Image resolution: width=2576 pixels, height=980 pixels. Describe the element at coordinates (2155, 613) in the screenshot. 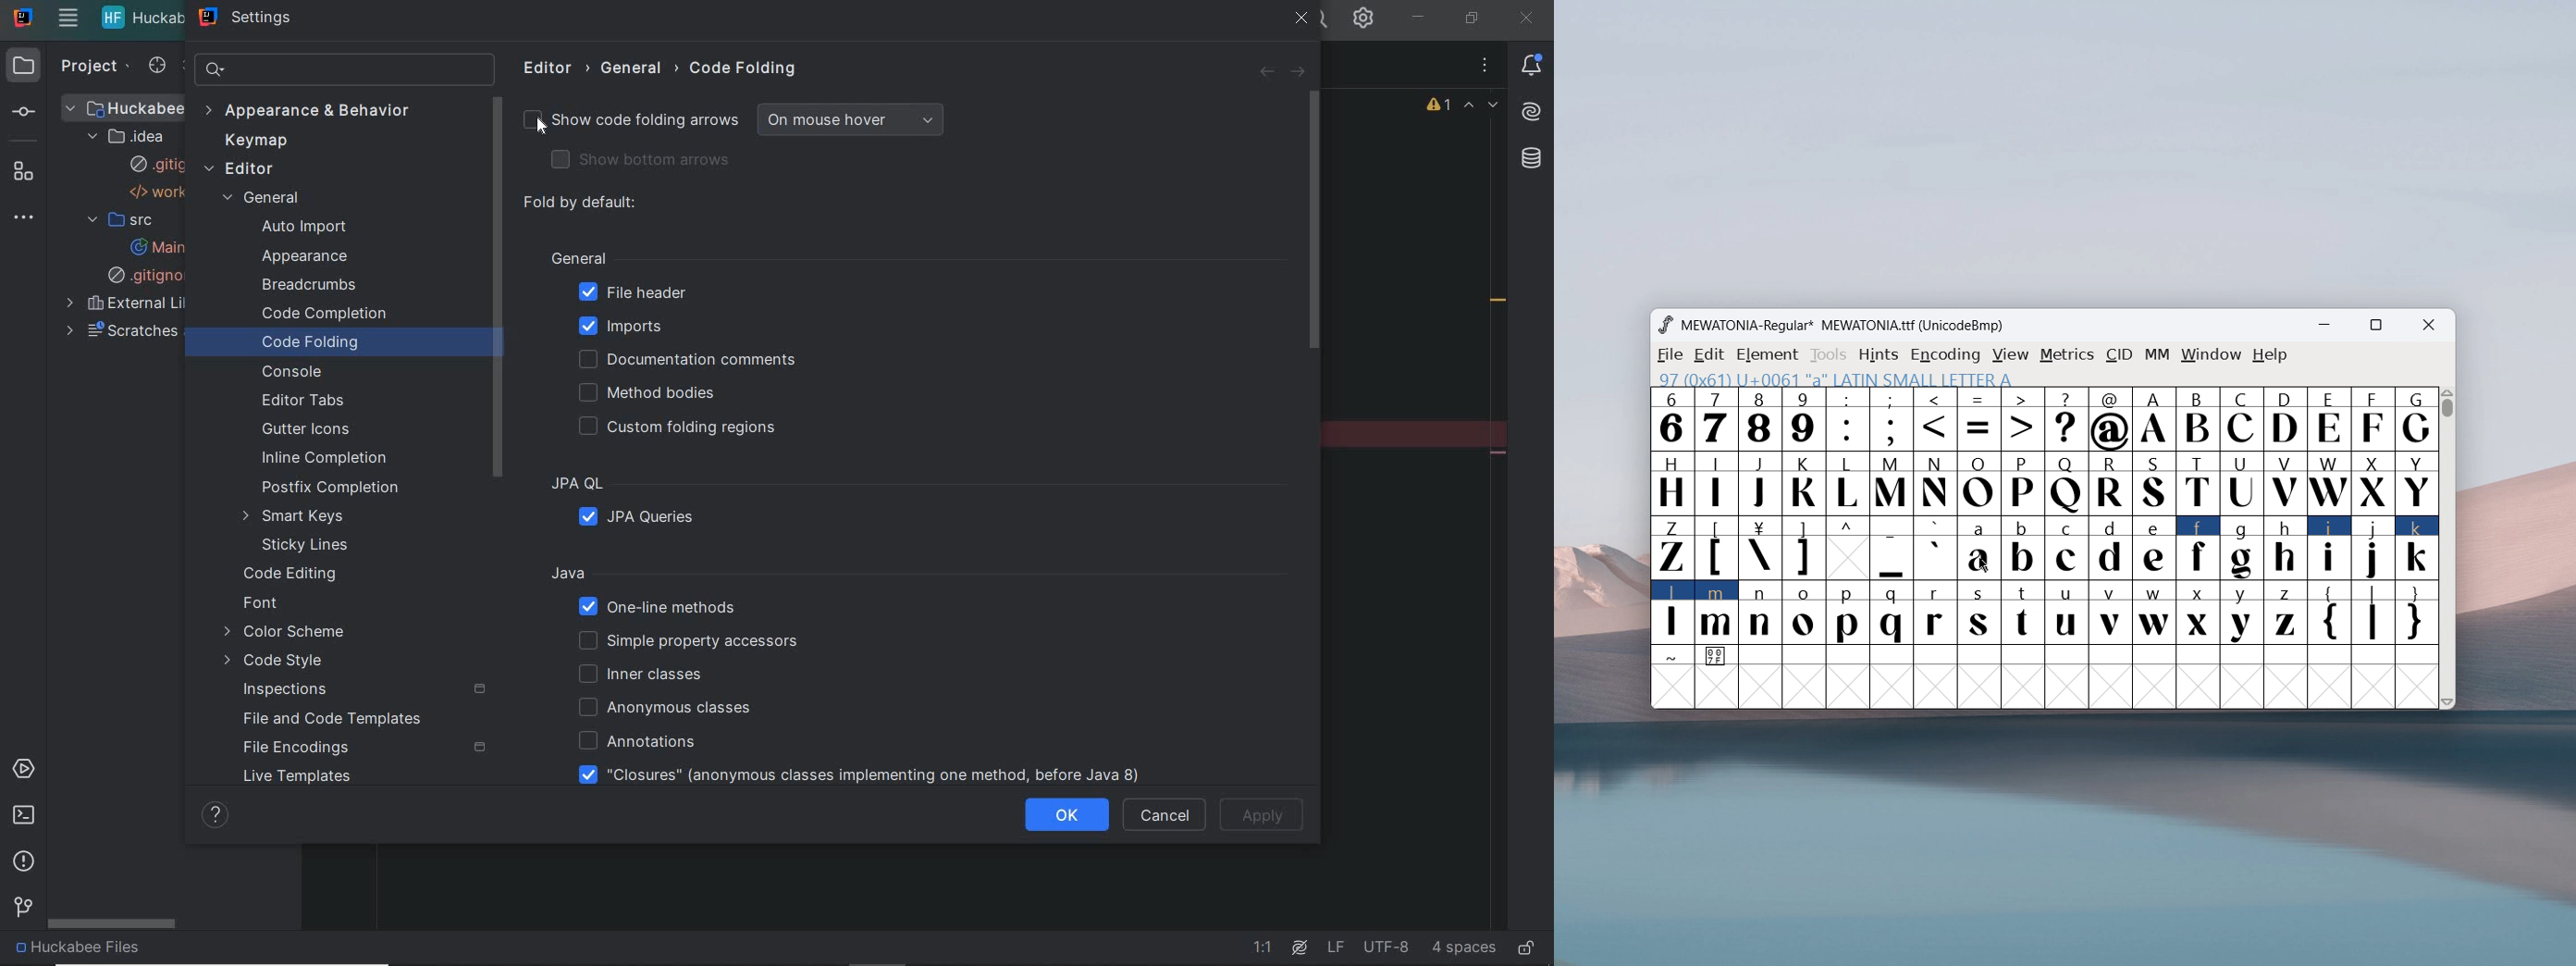

I see `w` at that location.